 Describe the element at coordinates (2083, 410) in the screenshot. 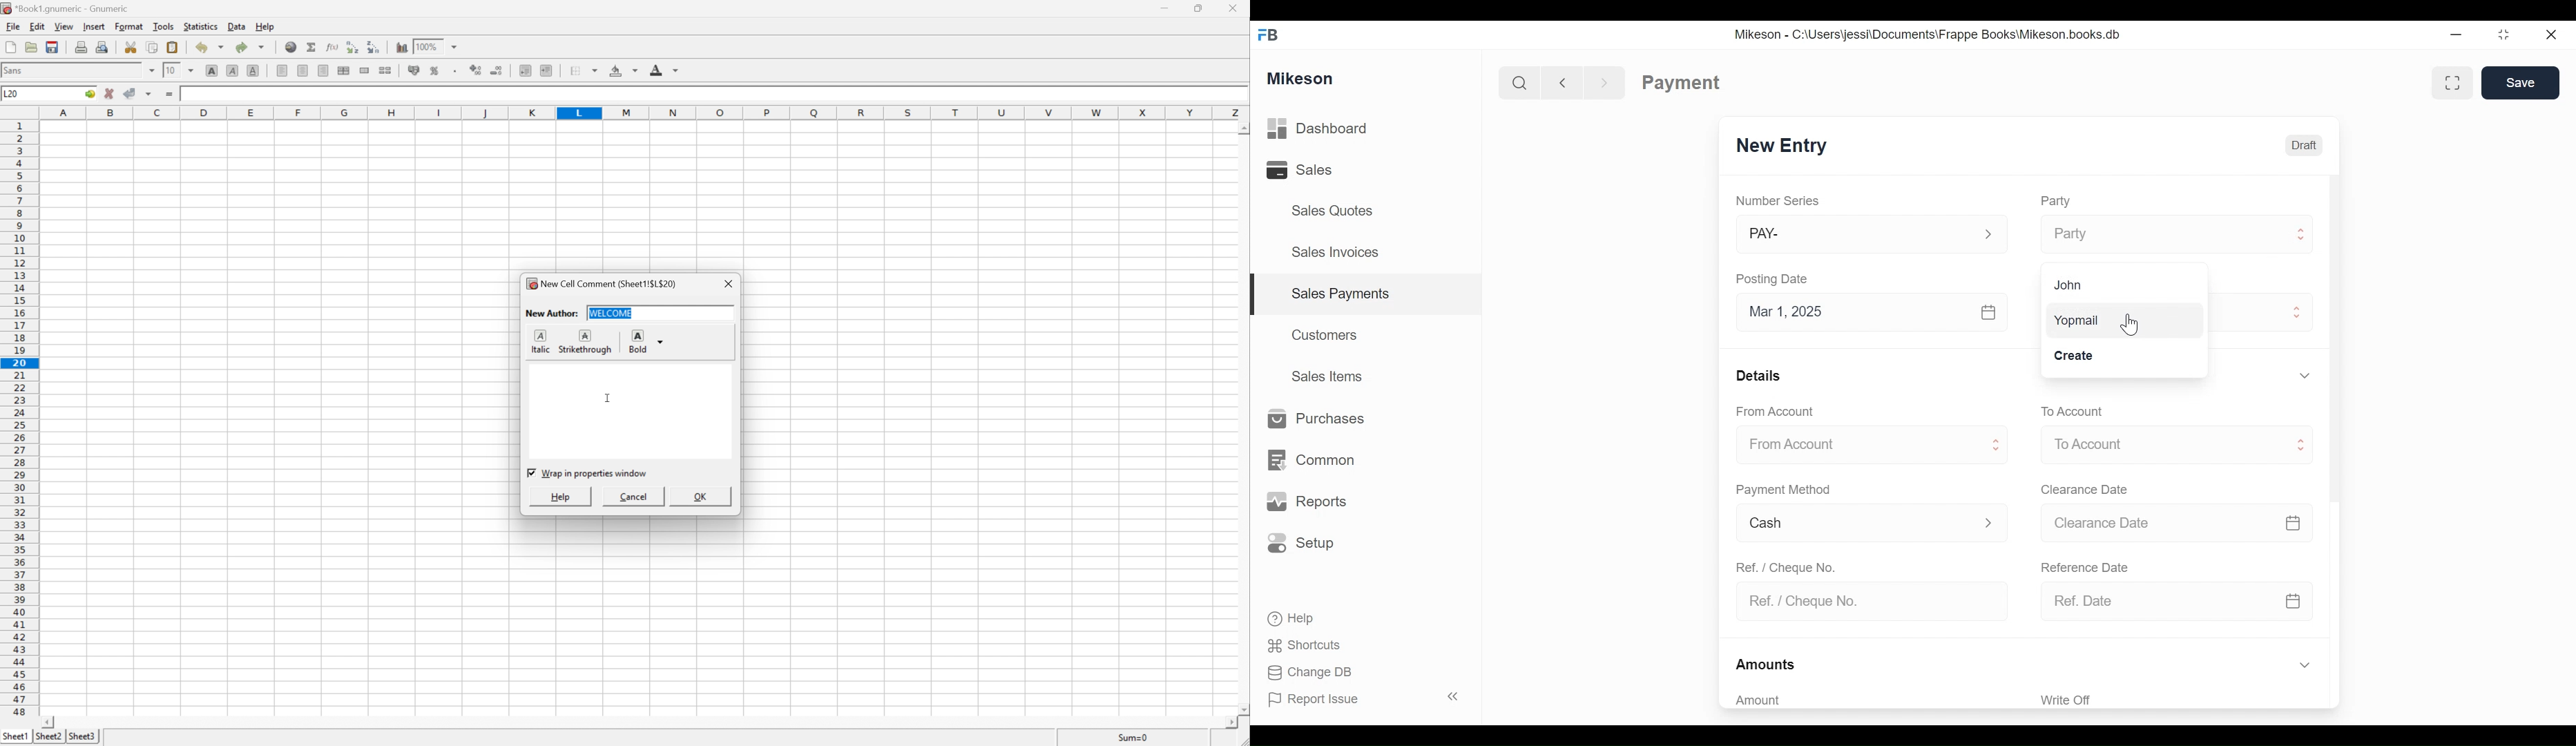

I see `To account` at that location.